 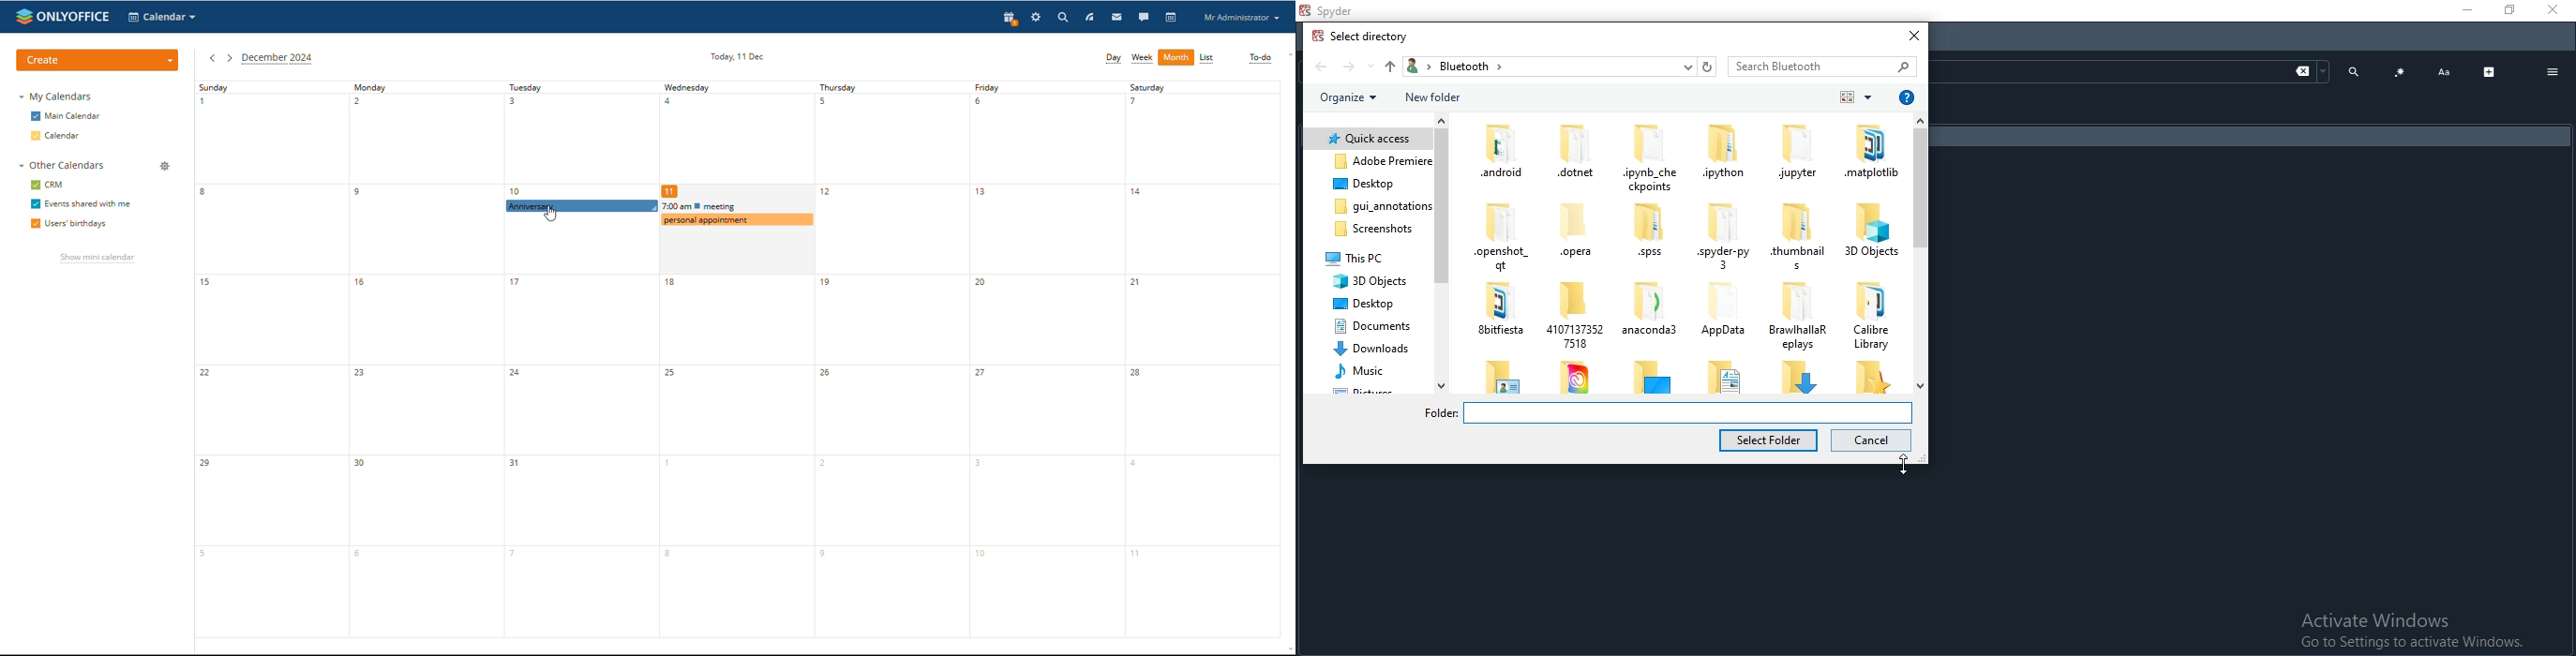 What do you see at coordinates (892, 360) in the screenshot?
I see `thursday` at bounding box center [892, 360].